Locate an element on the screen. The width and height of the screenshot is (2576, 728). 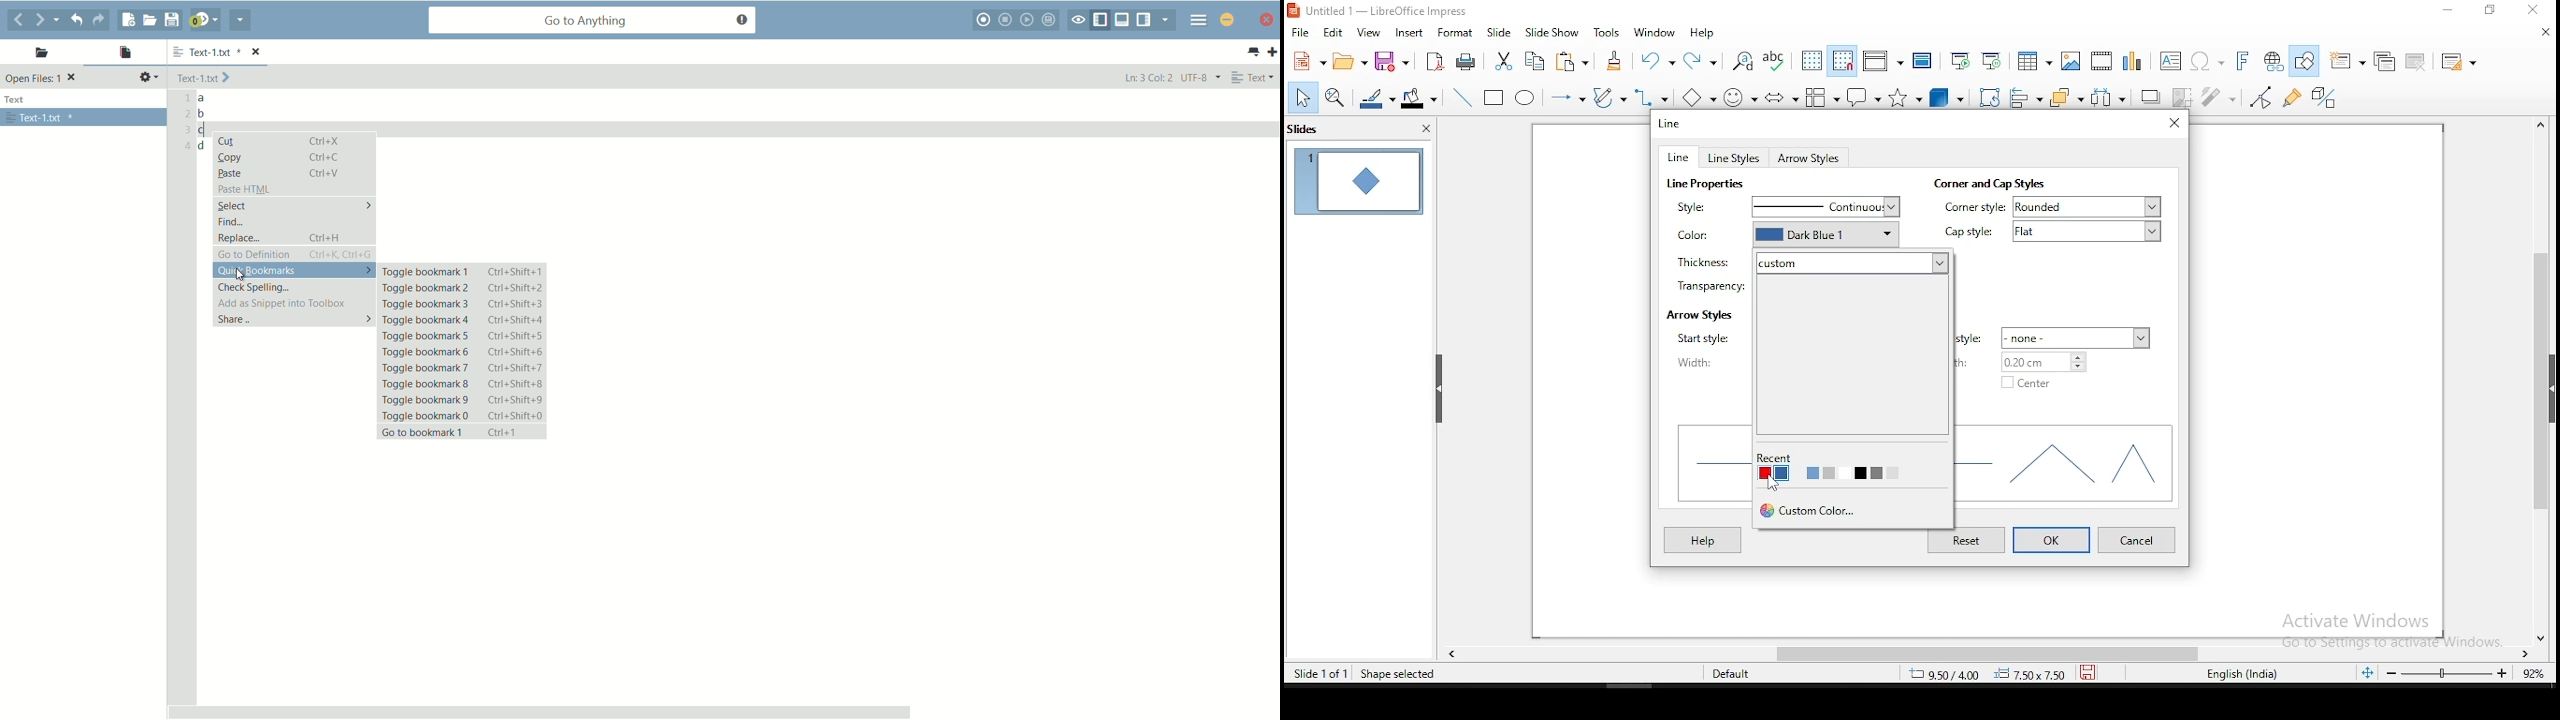
snap to grid is located at coordinates (1843, 60).